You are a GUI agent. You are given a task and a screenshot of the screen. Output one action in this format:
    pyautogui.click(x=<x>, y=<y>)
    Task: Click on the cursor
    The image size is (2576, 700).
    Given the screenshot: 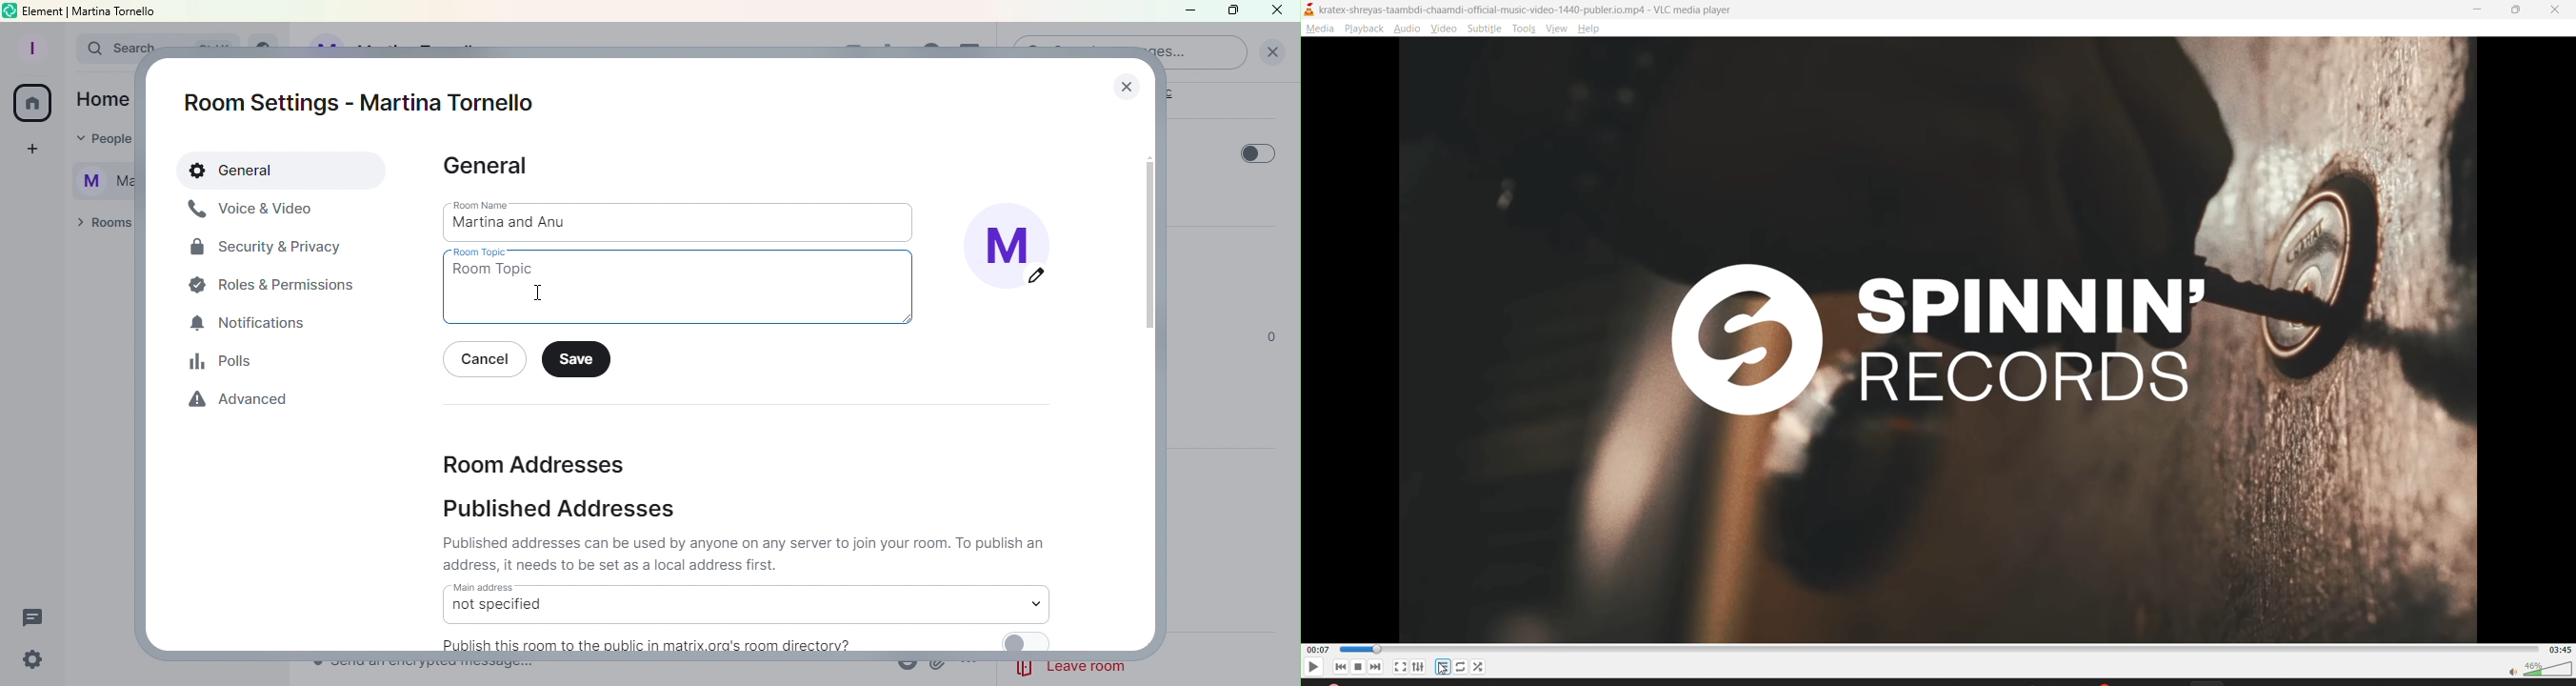 What is the action you would take?
    pyautogui.click(x=1441, y=669)
    